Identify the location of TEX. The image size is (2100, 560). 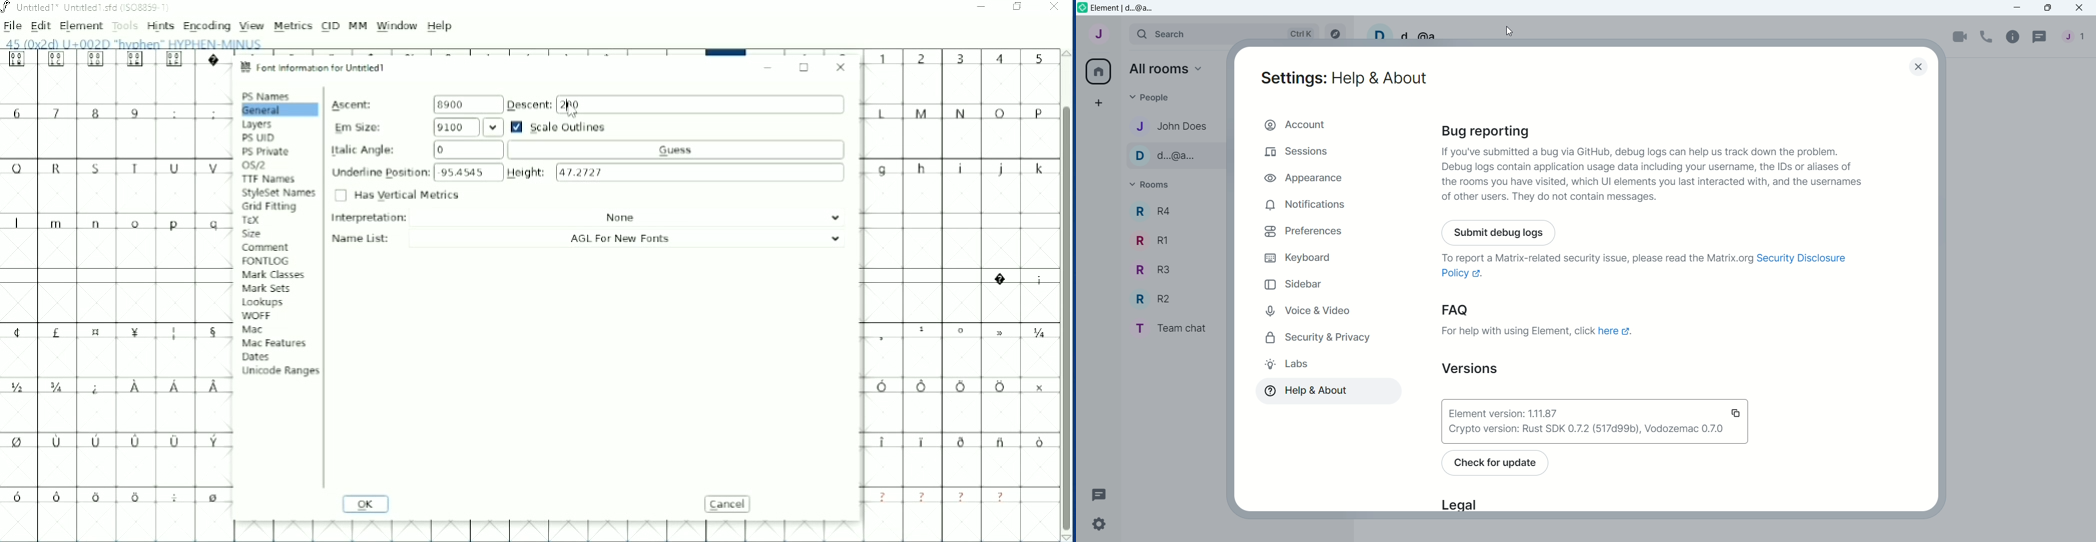
(252, 220).